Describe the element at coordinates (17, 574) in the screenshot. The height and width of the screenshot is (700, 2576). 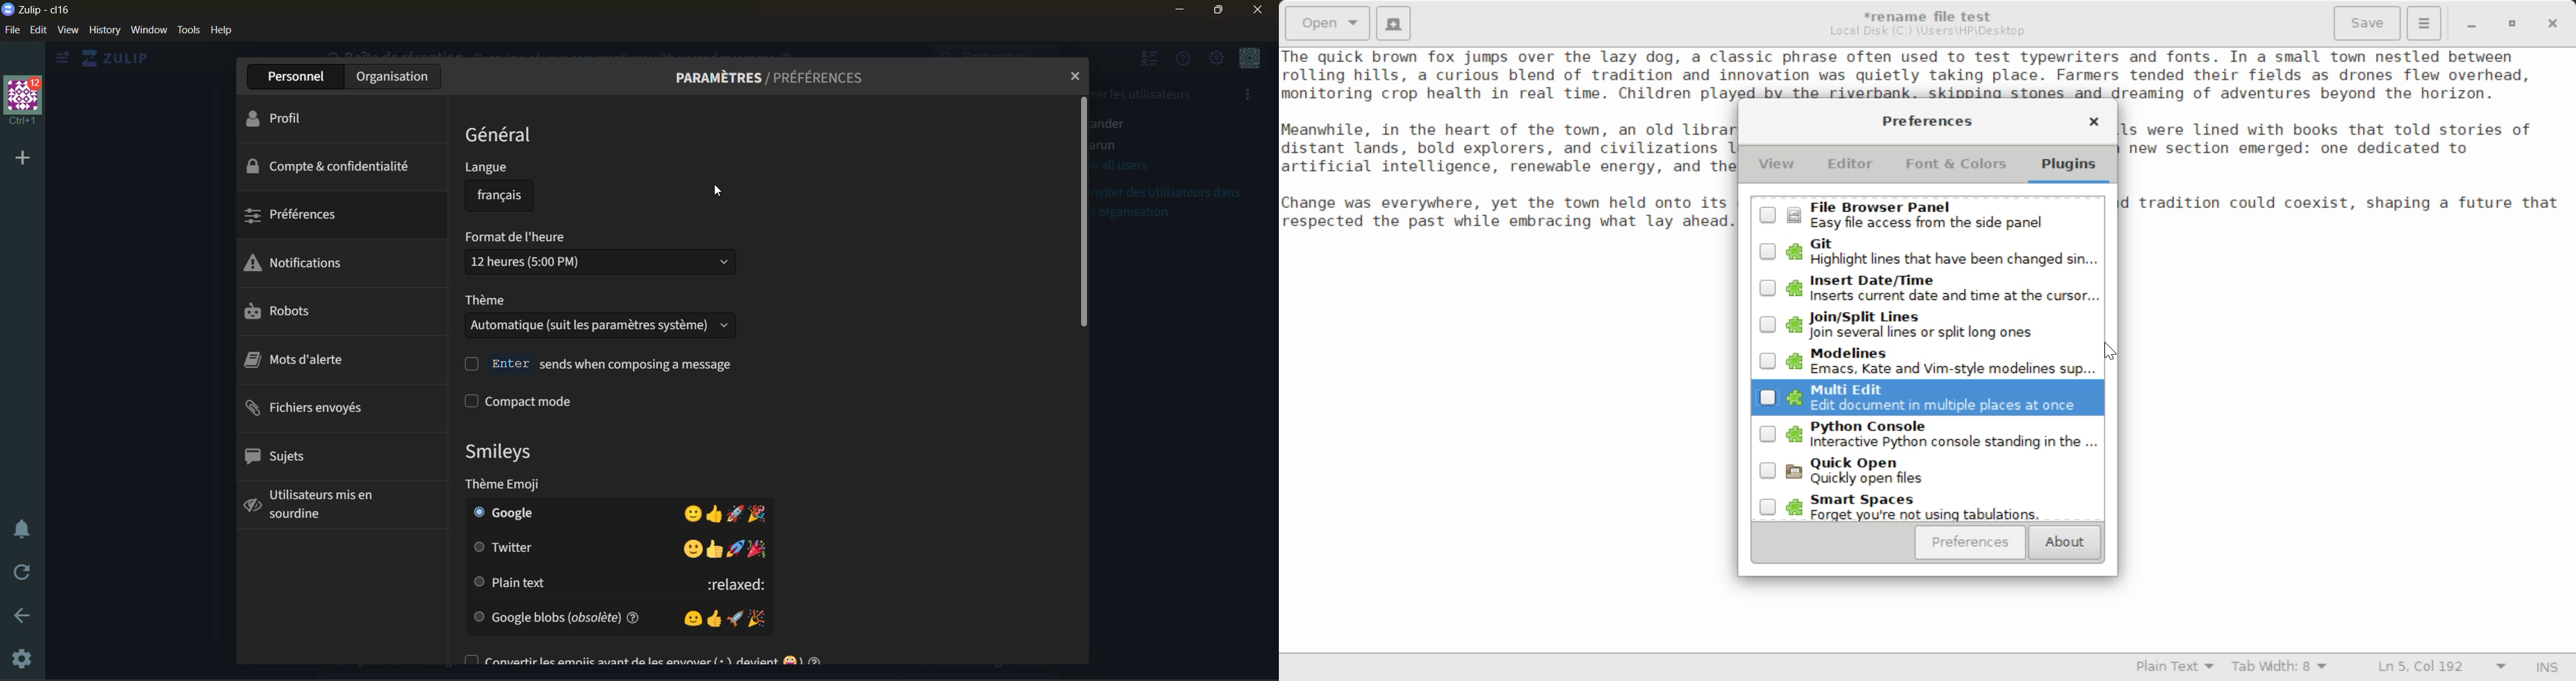
I see `reload` at that location.